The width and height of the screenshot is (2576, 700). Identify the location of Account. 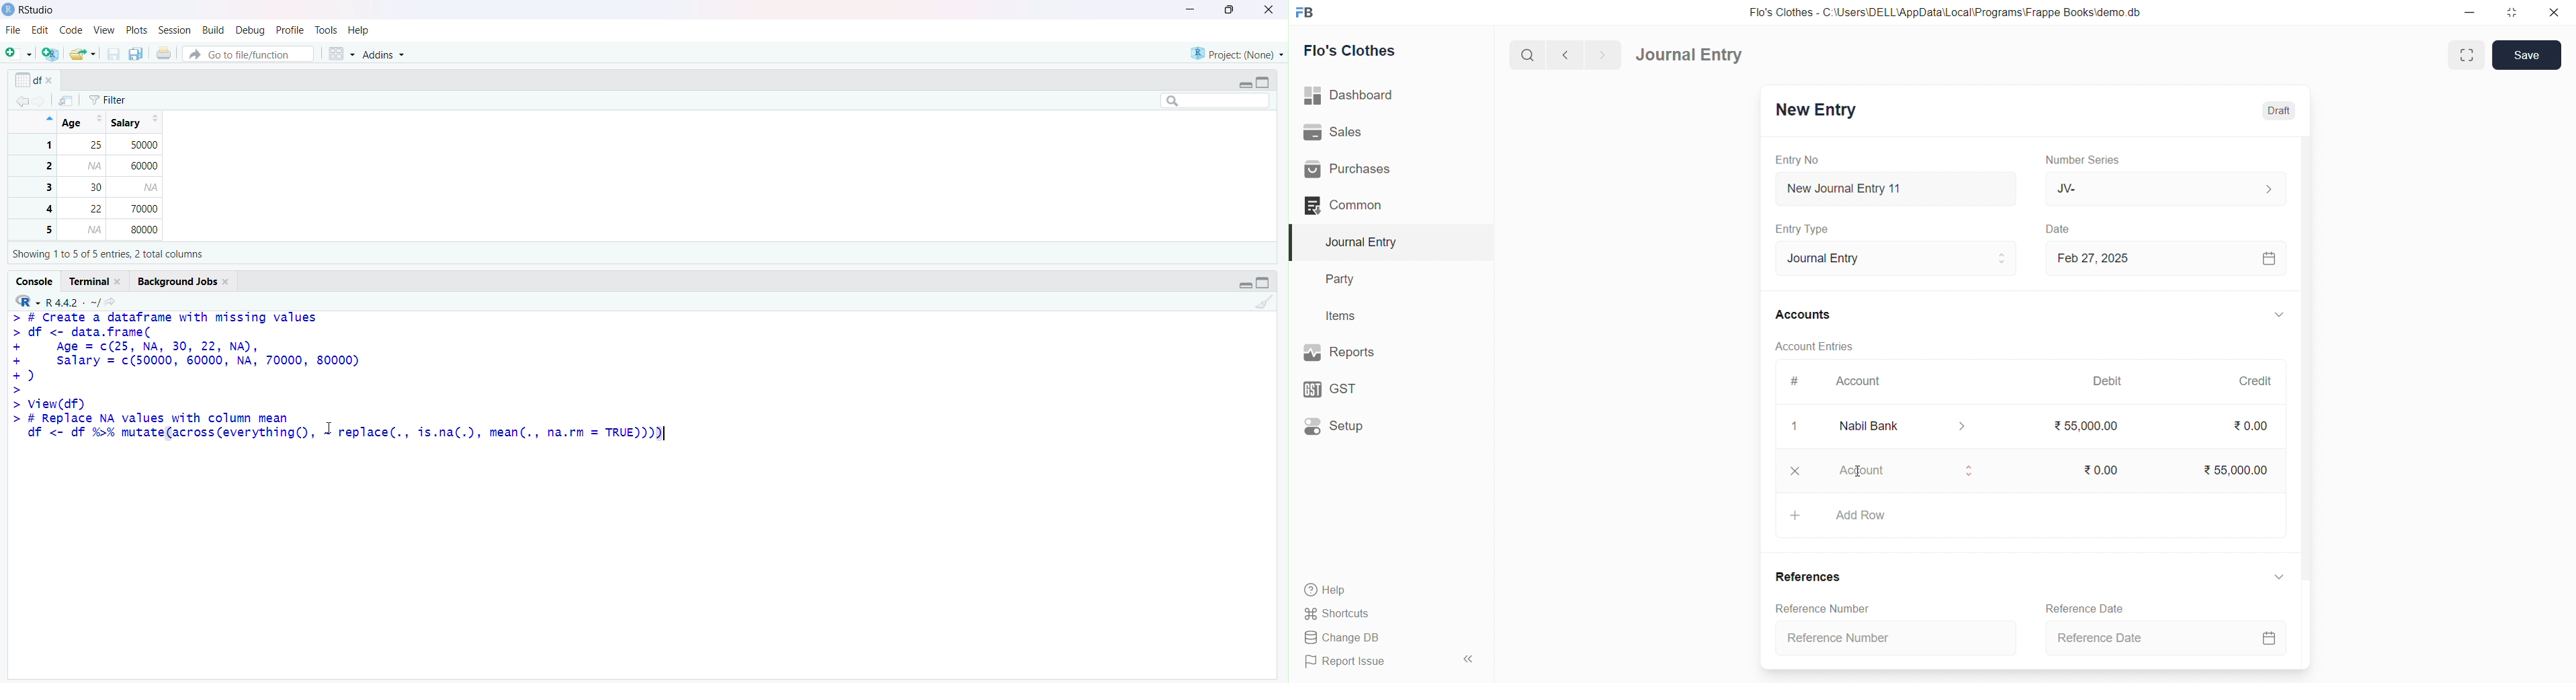
(1864, 380).